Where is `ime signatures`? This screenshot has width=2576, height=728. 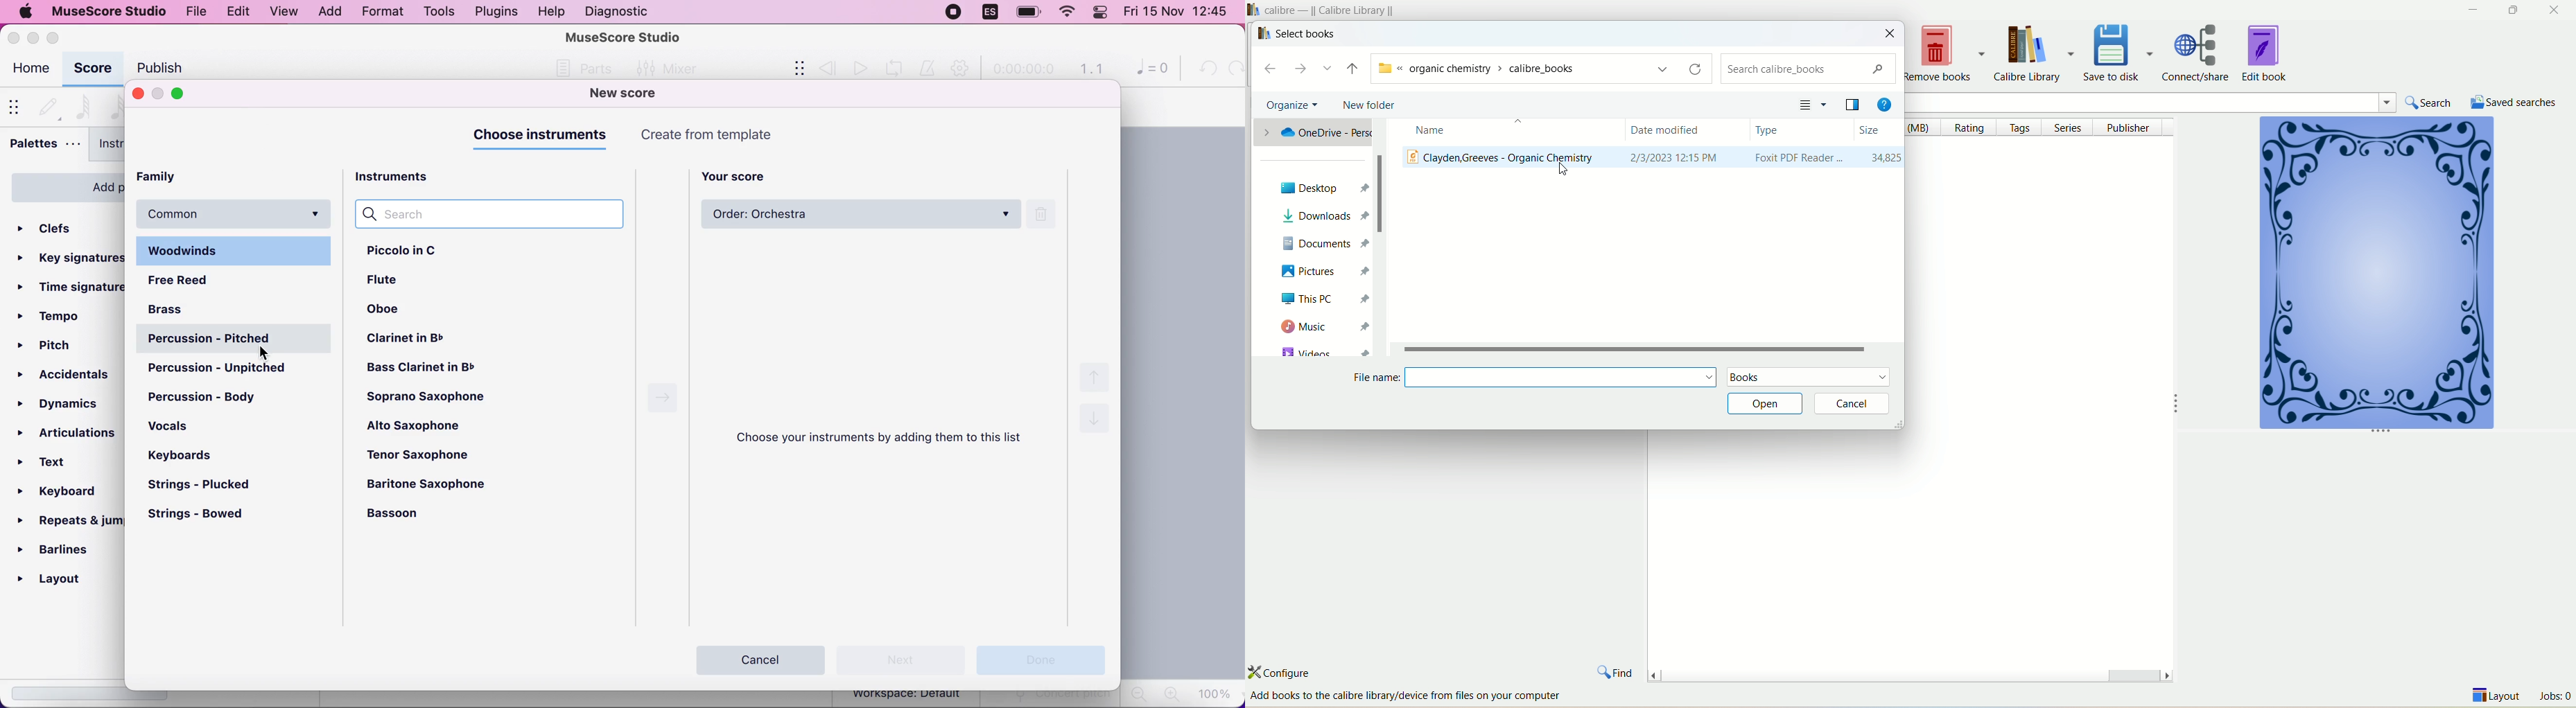 ime signatures is located at coordinates (72, 288).